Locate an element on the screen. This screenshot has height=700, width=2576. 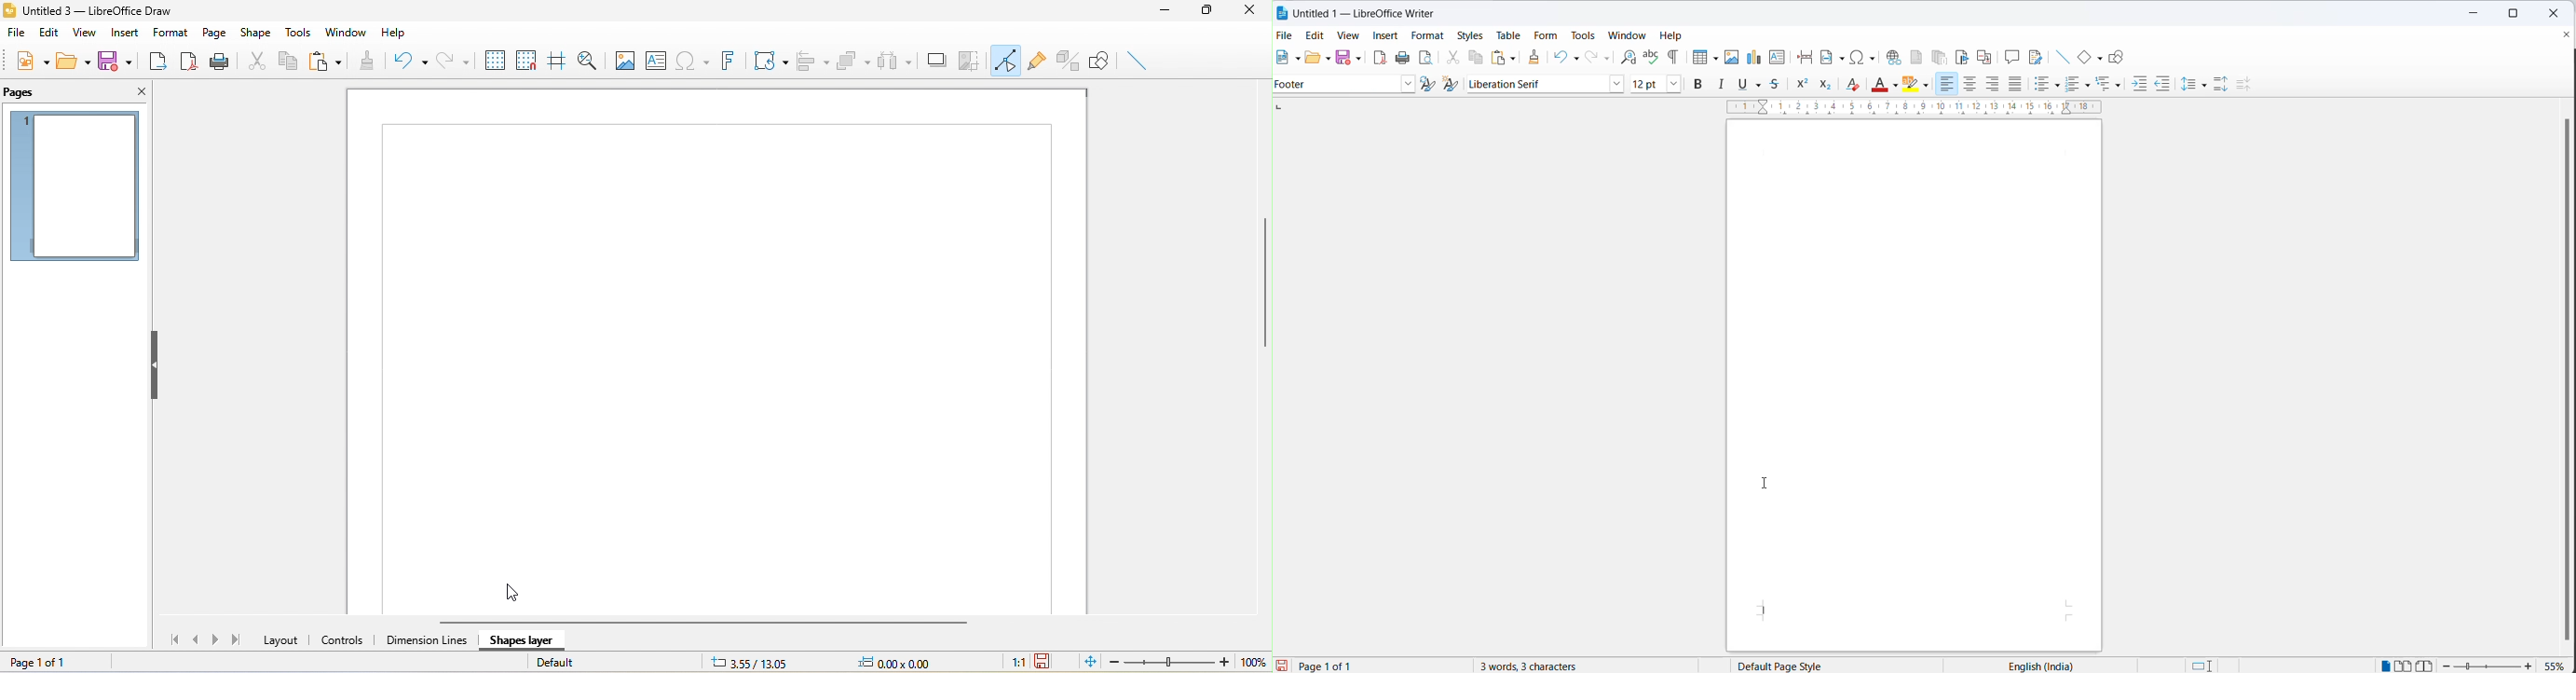
toggle unordered list options is located at coordinates (2059, 84).